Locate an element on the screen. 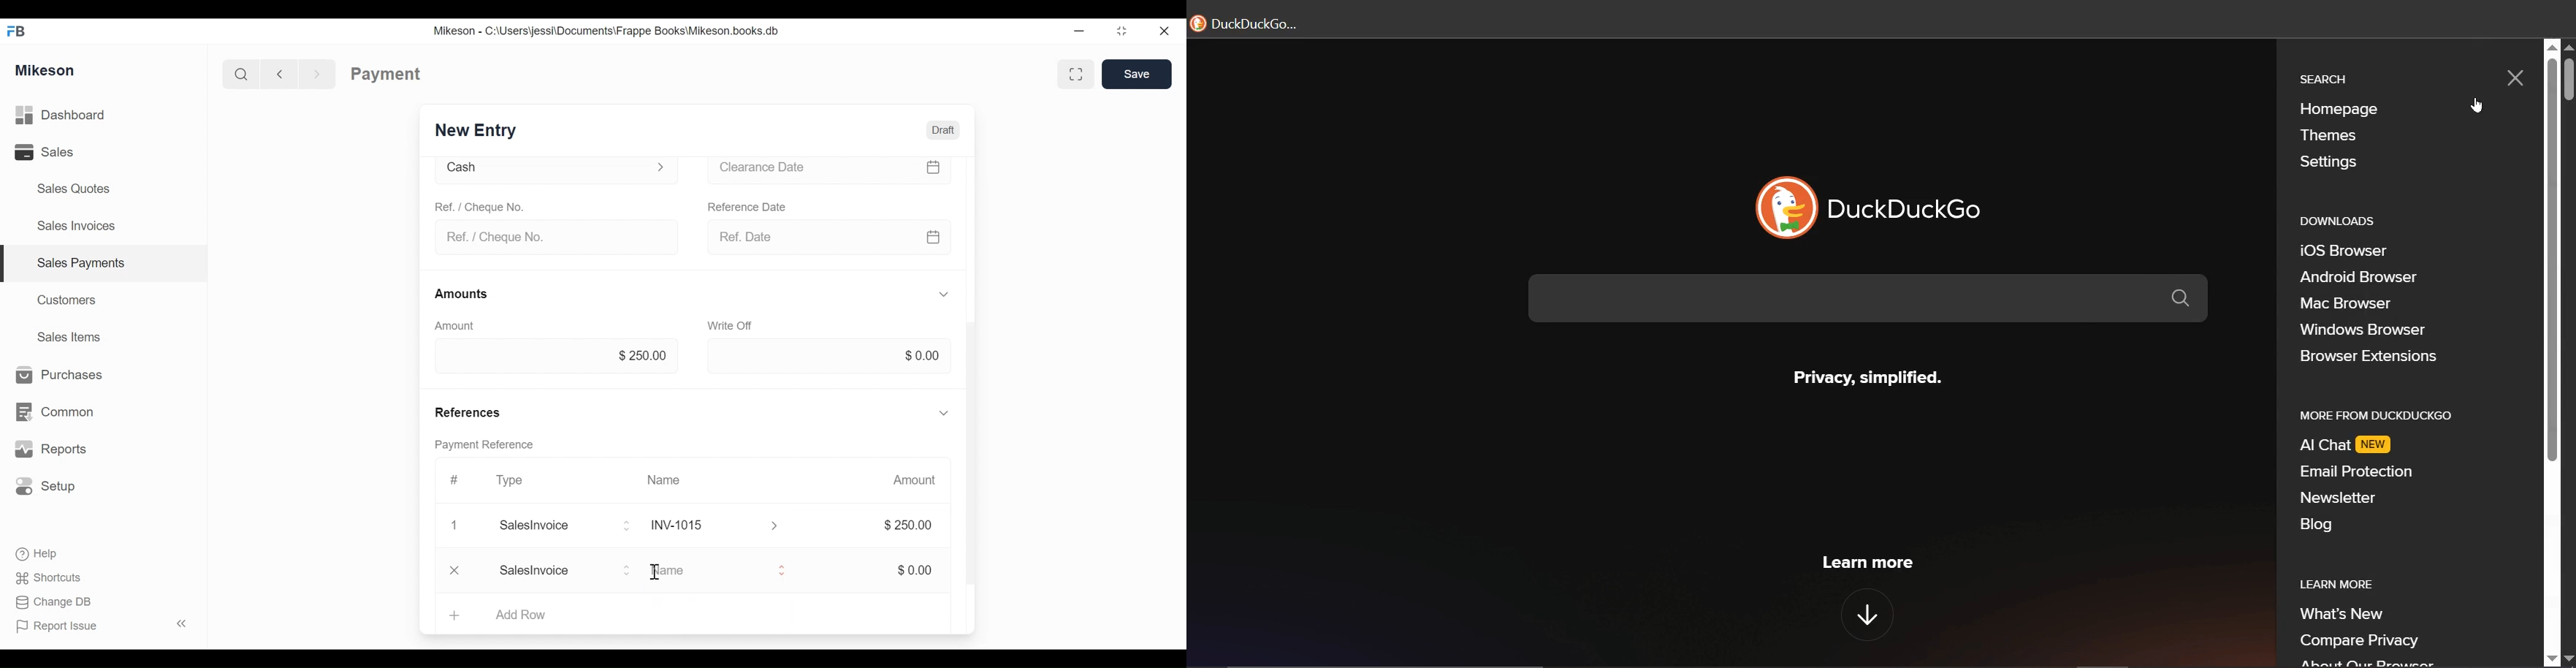  Maximize is located at coordinates (1120, 33).